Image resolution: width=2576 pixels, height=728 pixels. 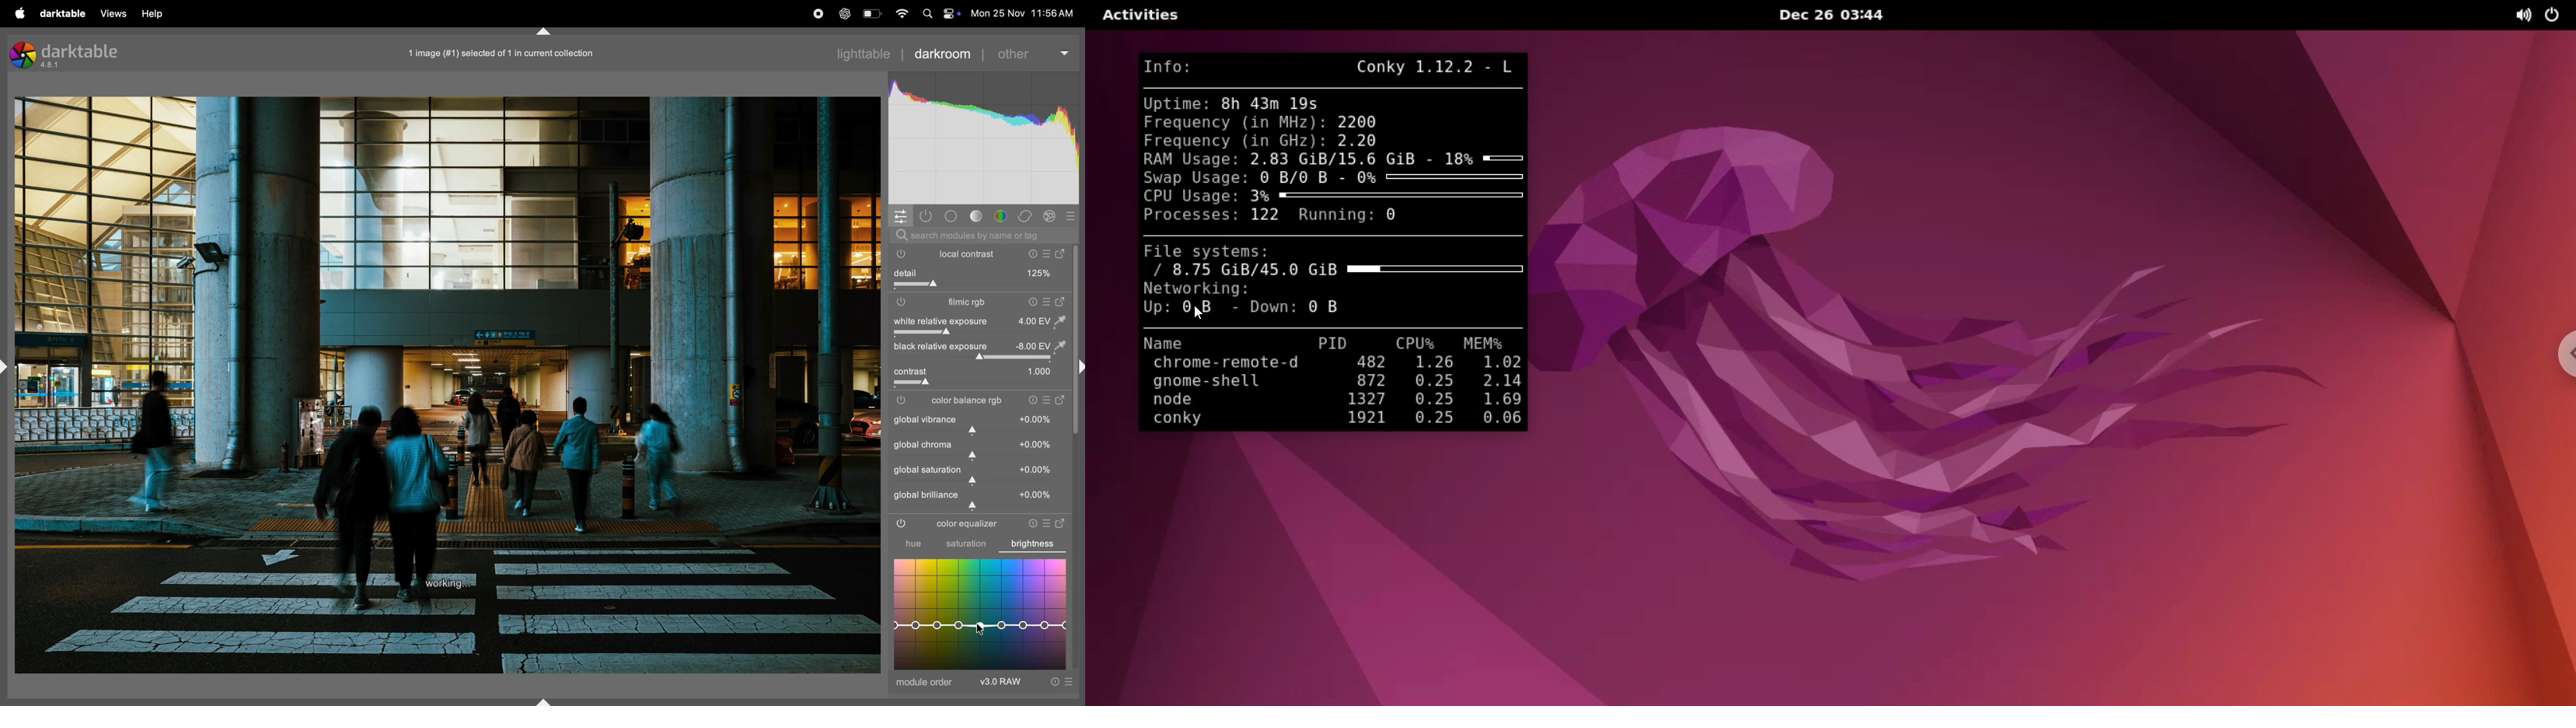 What do you see at coordinates (819, 13) in the screenshot?
I see `record` at bounding box center [819, 13].